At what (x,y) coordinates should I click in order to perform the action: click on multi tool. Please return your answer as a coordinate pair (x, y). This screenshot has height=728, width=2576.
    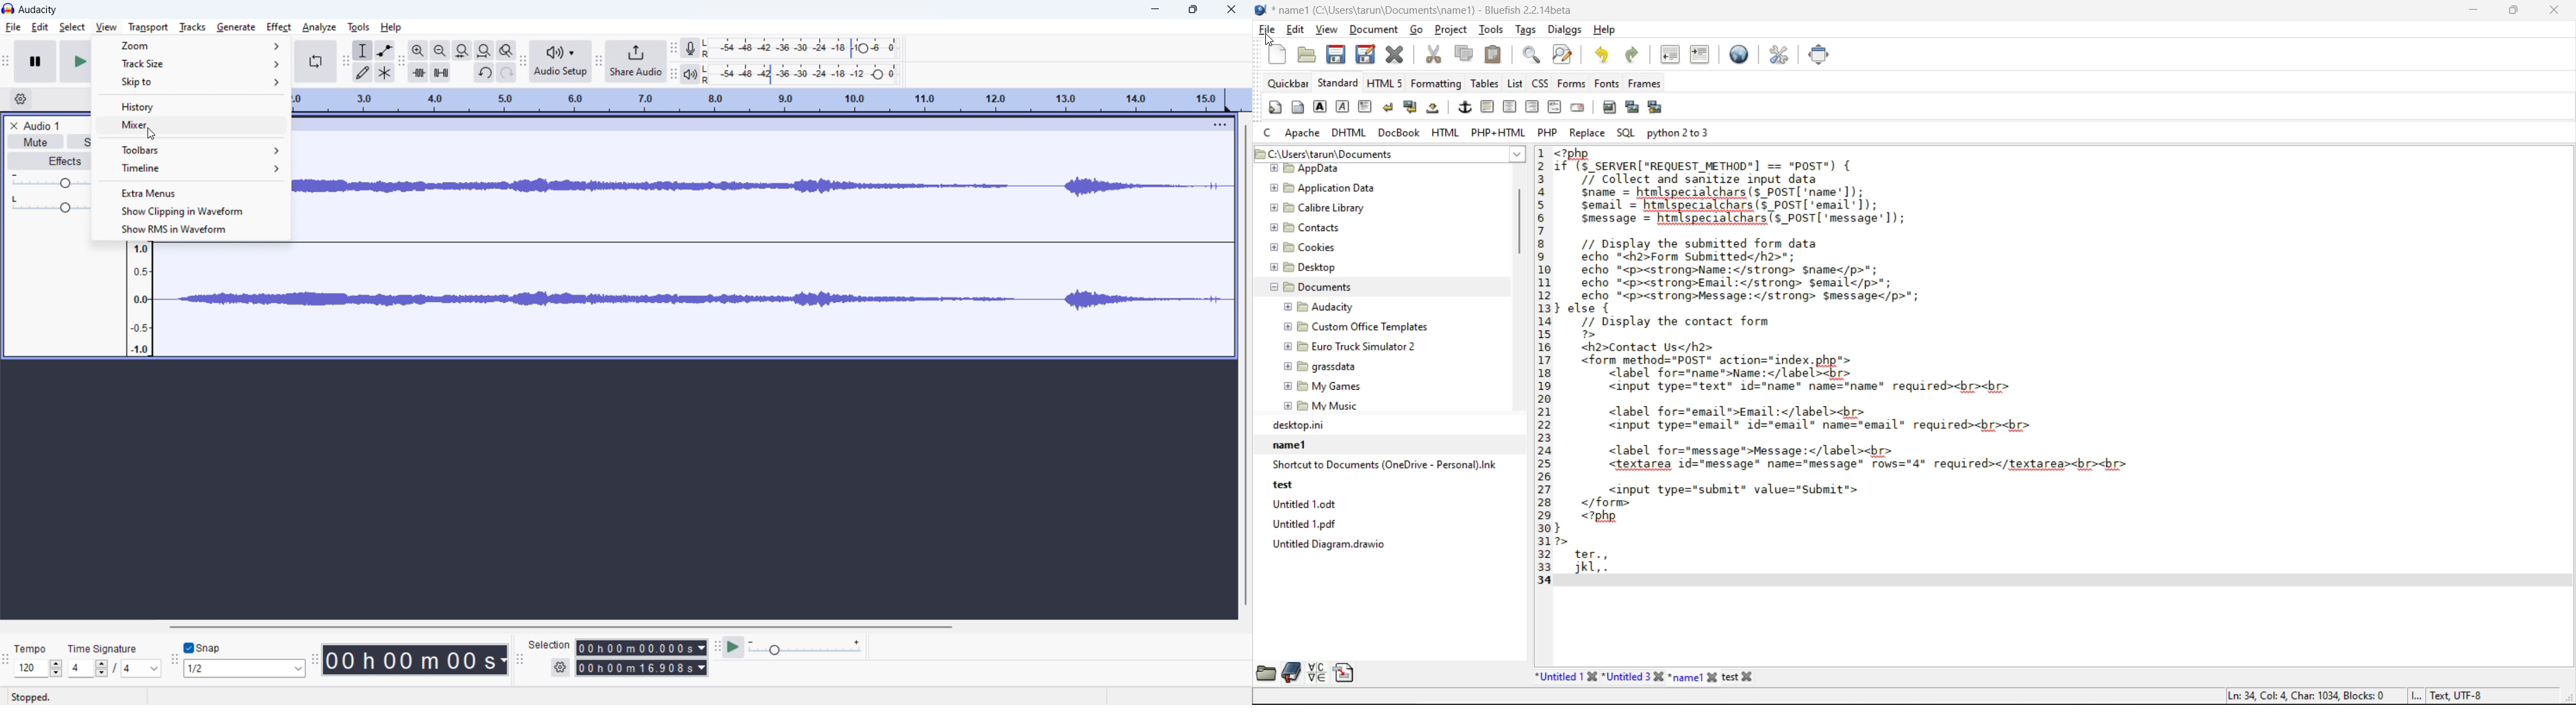
    Looking at the image, I should click on (385, 72).